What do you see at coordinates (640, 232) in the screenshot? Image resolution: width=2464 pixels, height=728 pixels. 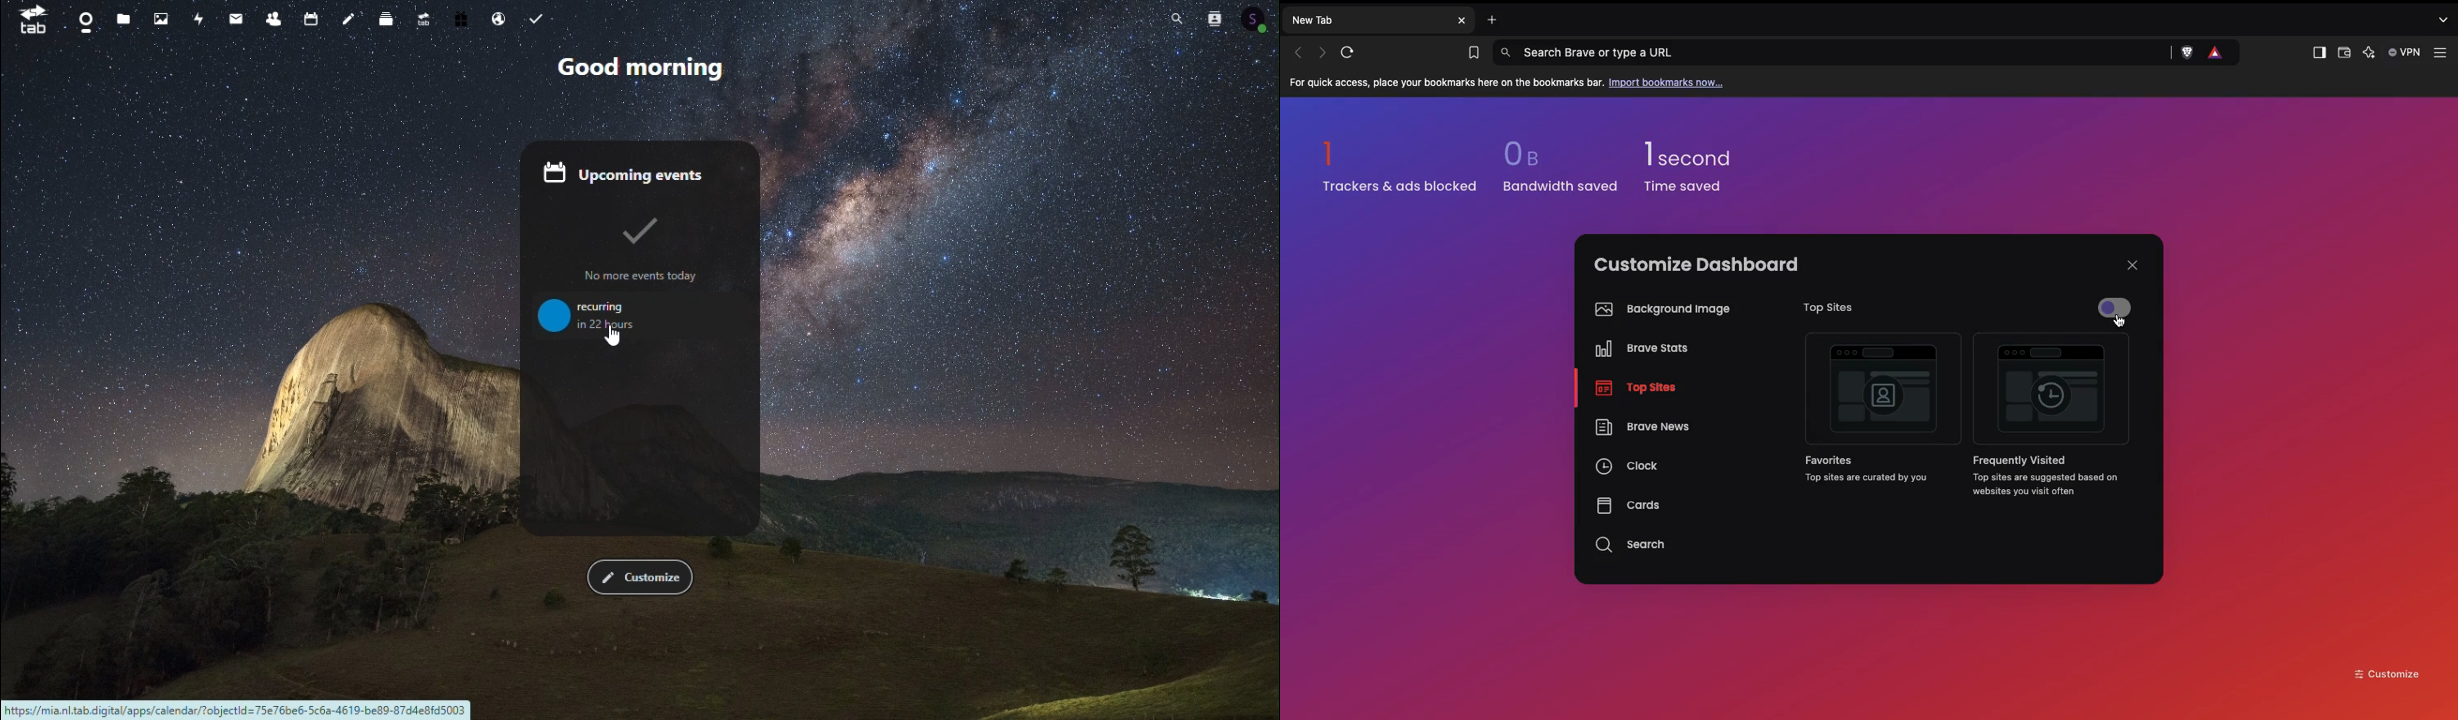 I see `Tick Icon` at bounding box center [640, 232].